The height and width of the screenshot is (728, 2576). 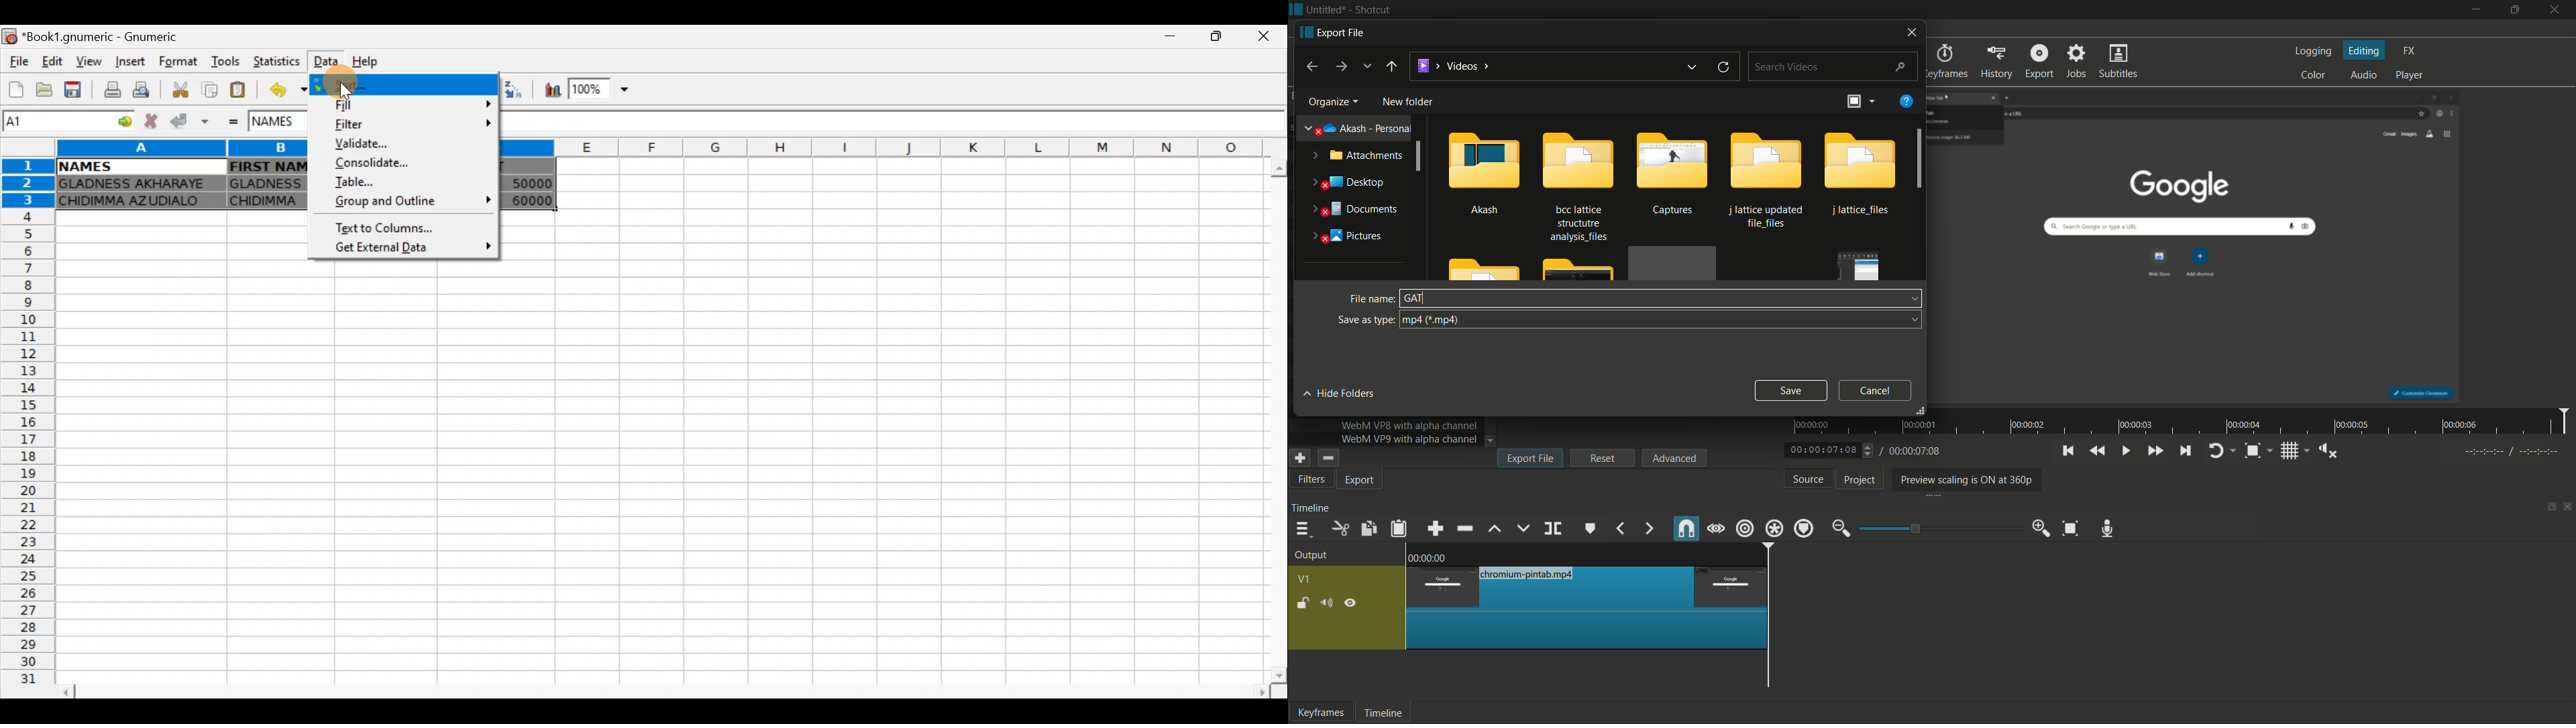 What do you see at coordinates (2547, 510) in the screenshot?
I see `change layout` at bounding box center [2547, 510].